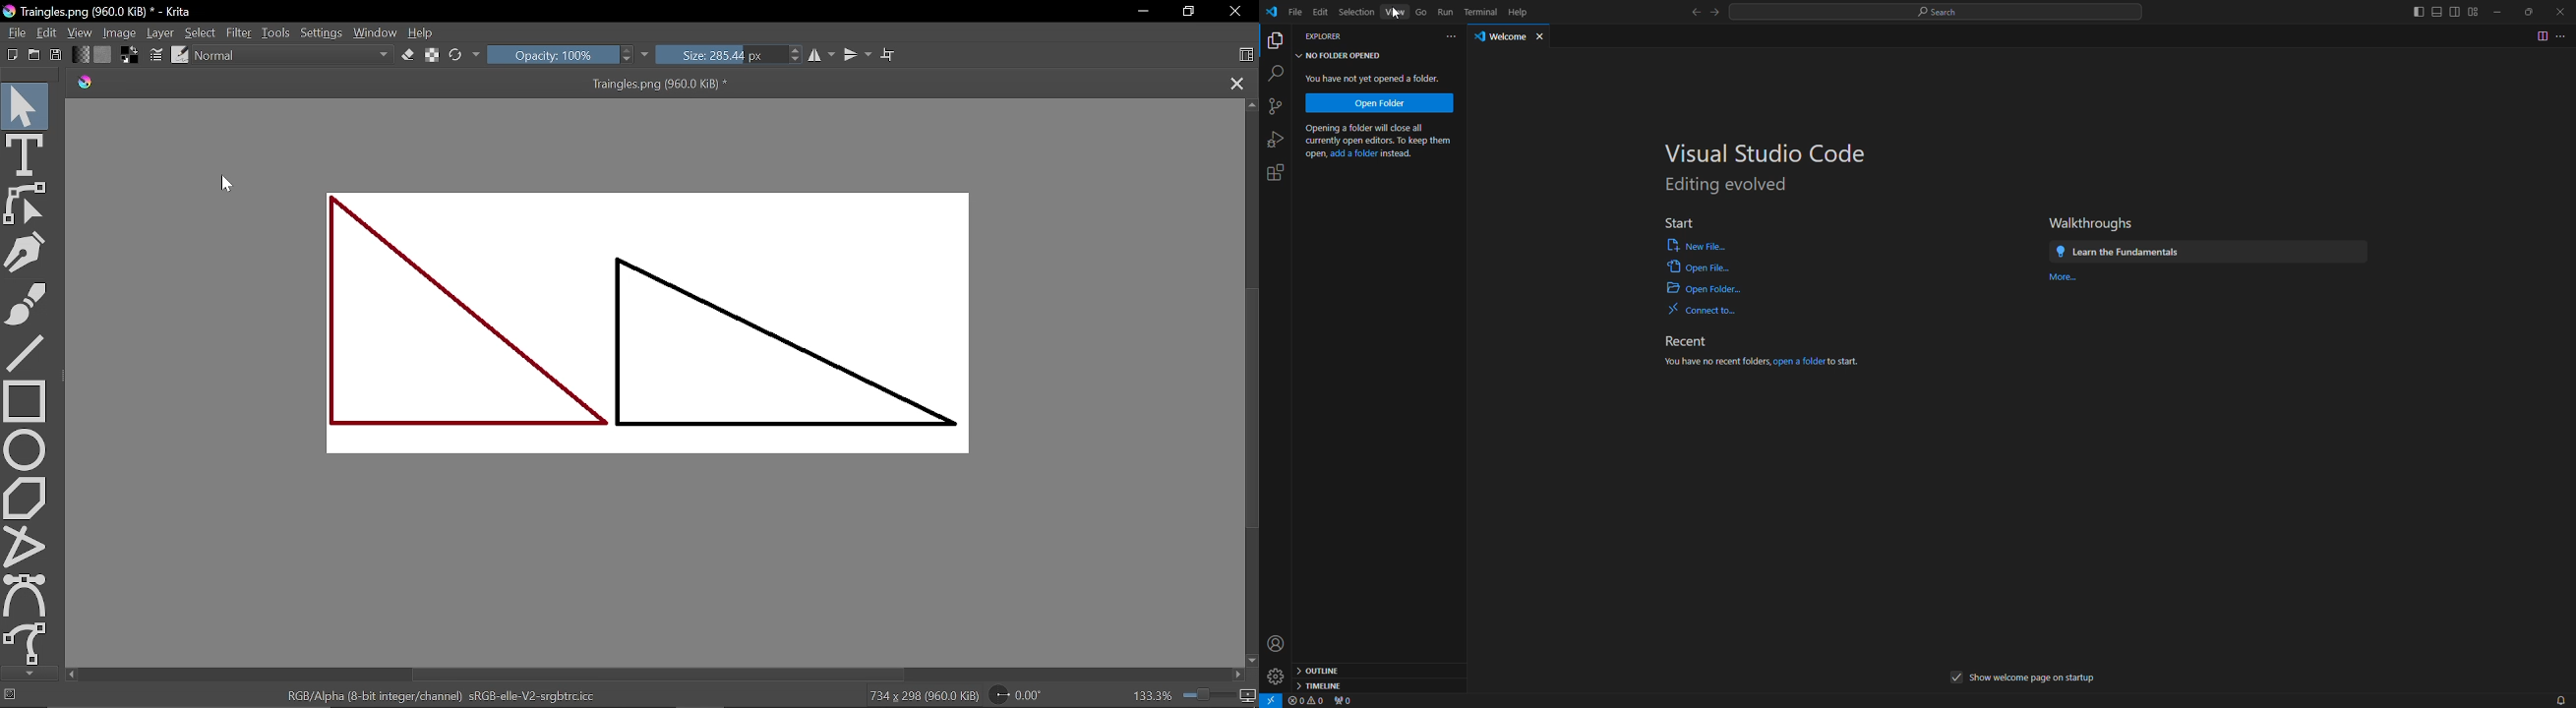 The height and width of the screenshot is (728, 2576). I want to click on RGB/Alpha (8-bit integer/channel) sRGB-elle-V2-srgbtrc.icc, so click(438, 697).